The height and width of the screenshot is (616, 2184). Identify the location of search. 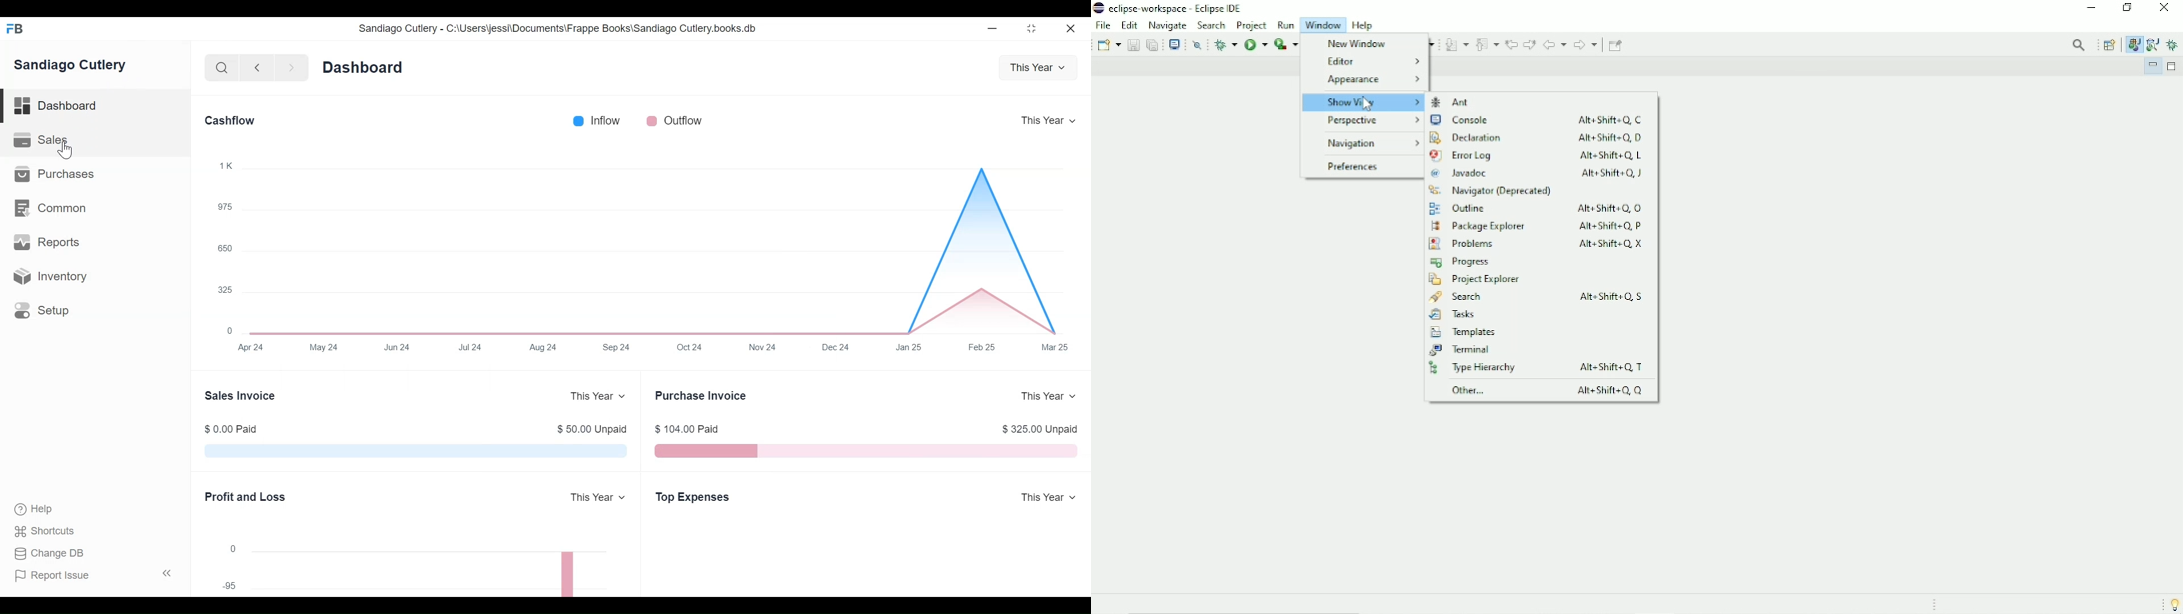
(222, 69).